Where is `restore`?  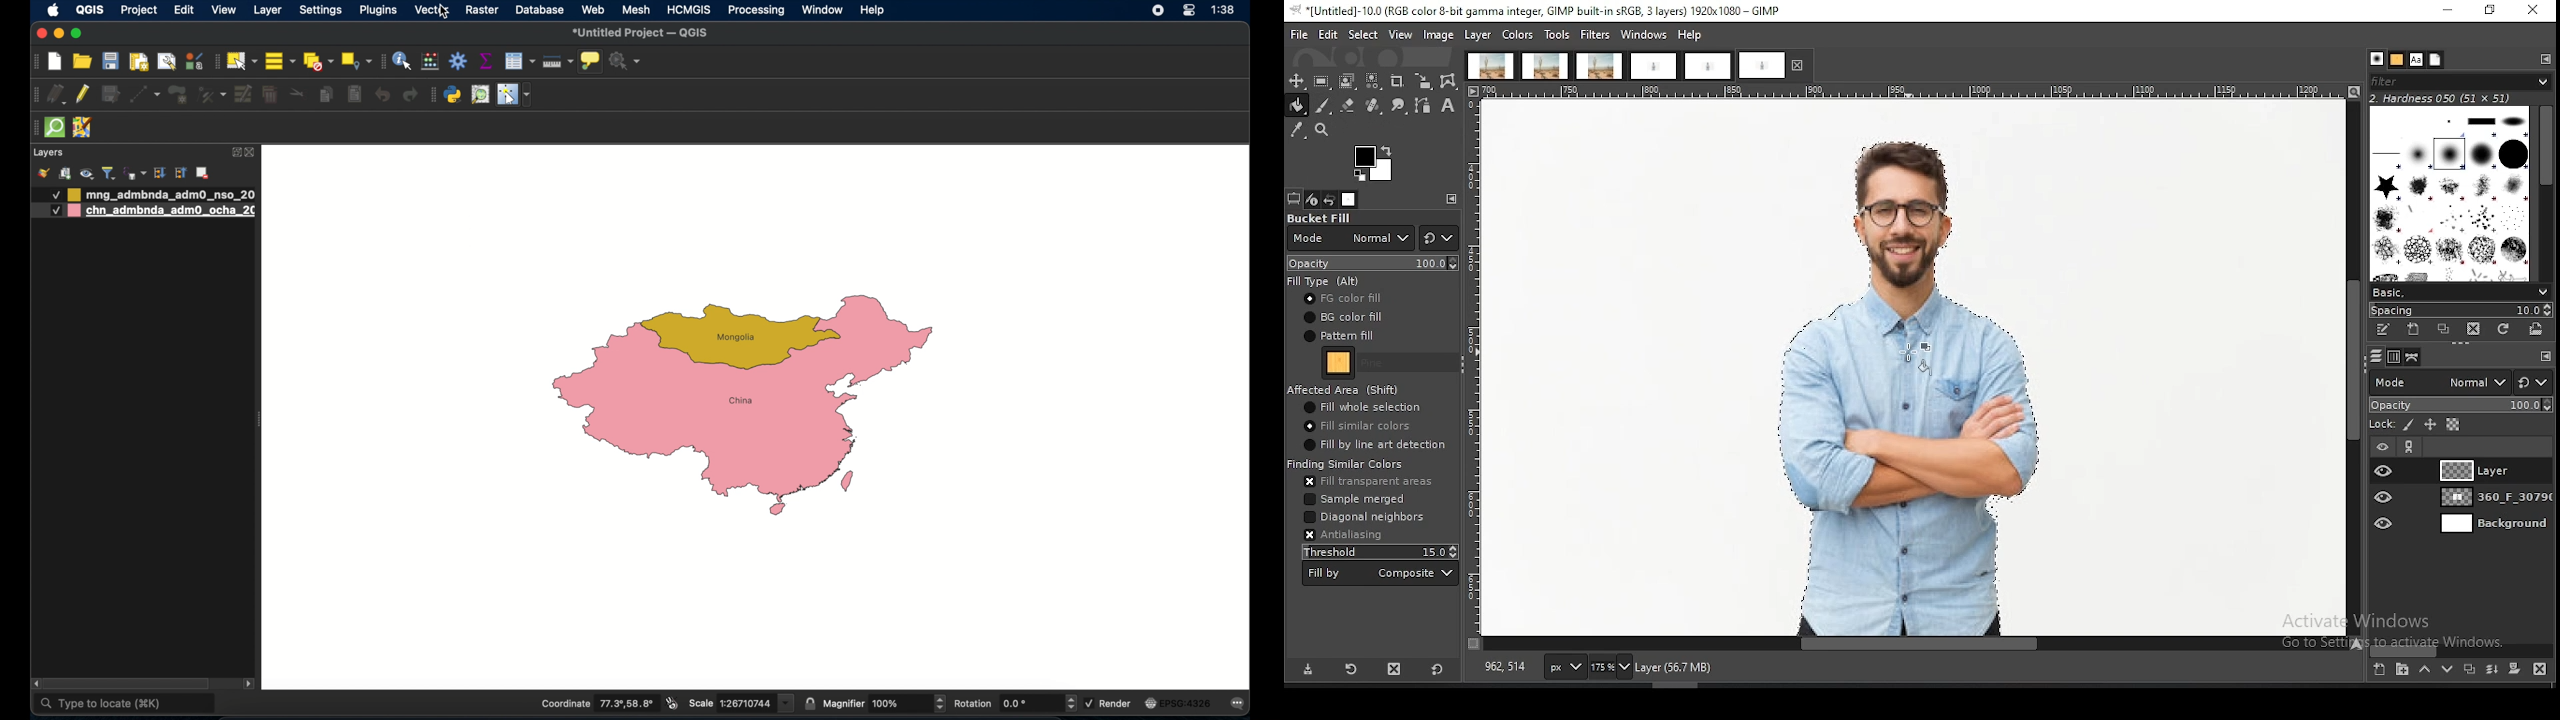
restore is located at coordinates (2492, 12).